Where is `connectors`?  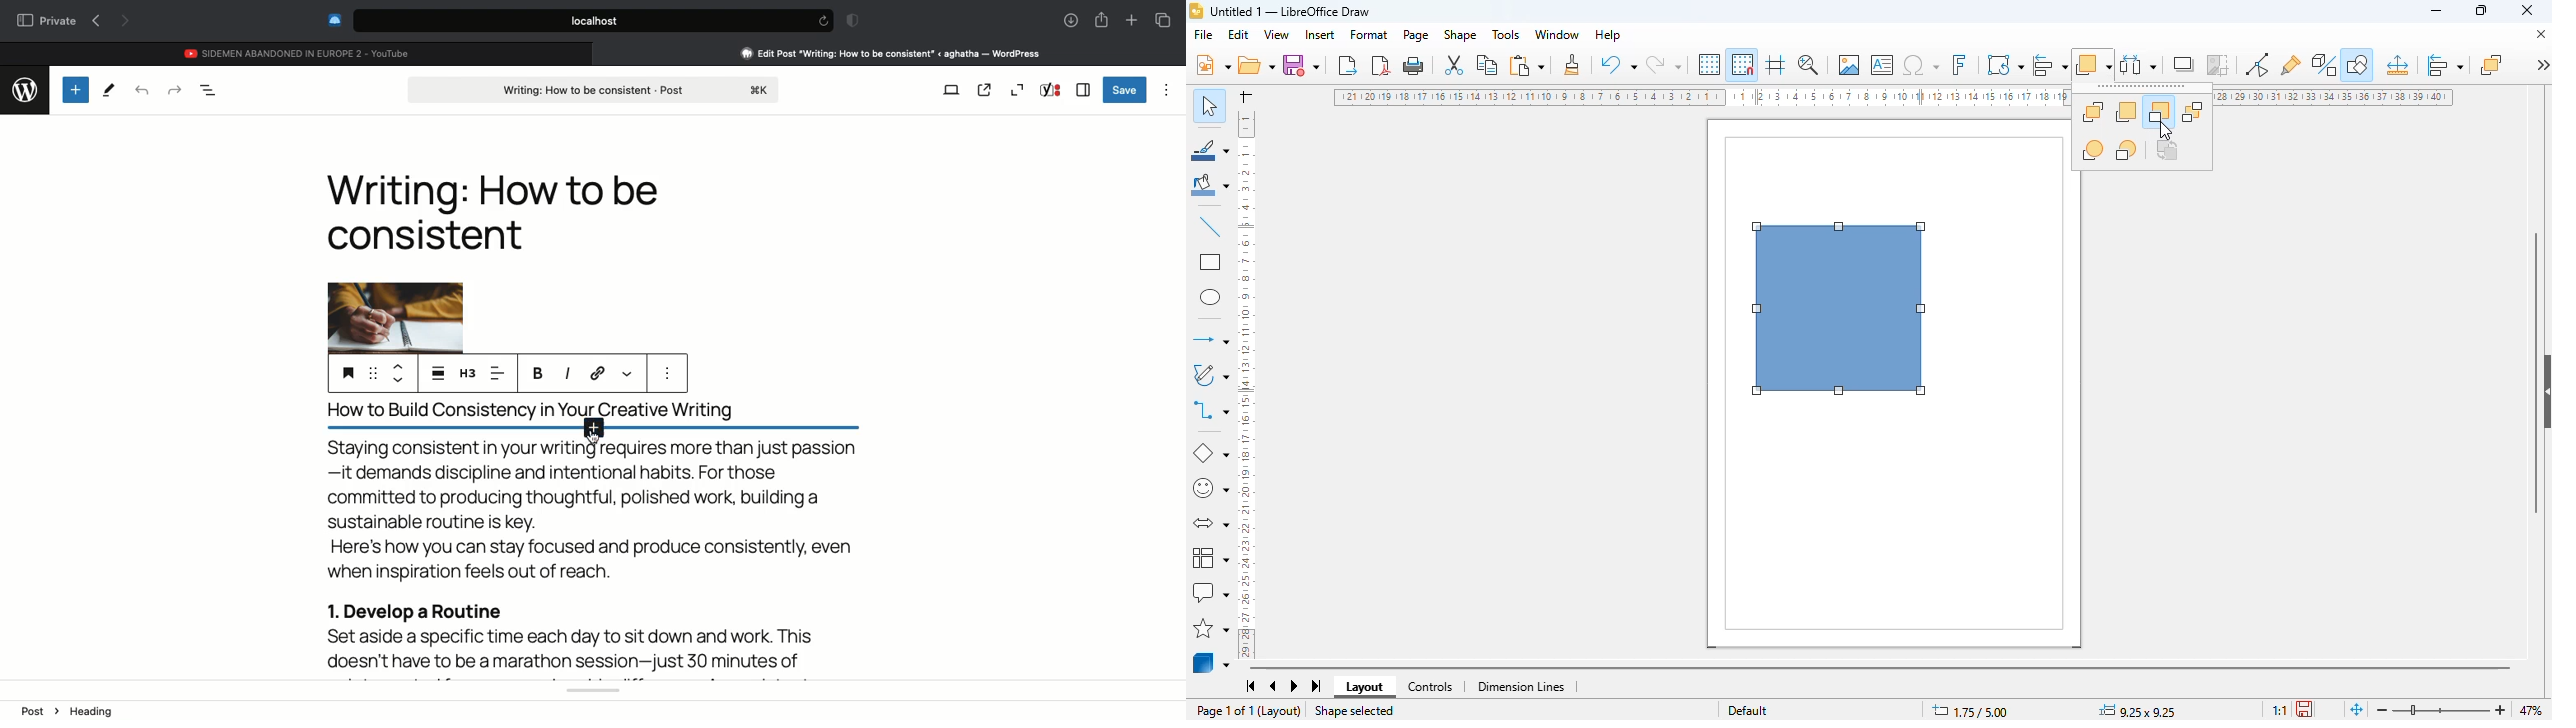 connectors is located at coordinates (1211, 410).